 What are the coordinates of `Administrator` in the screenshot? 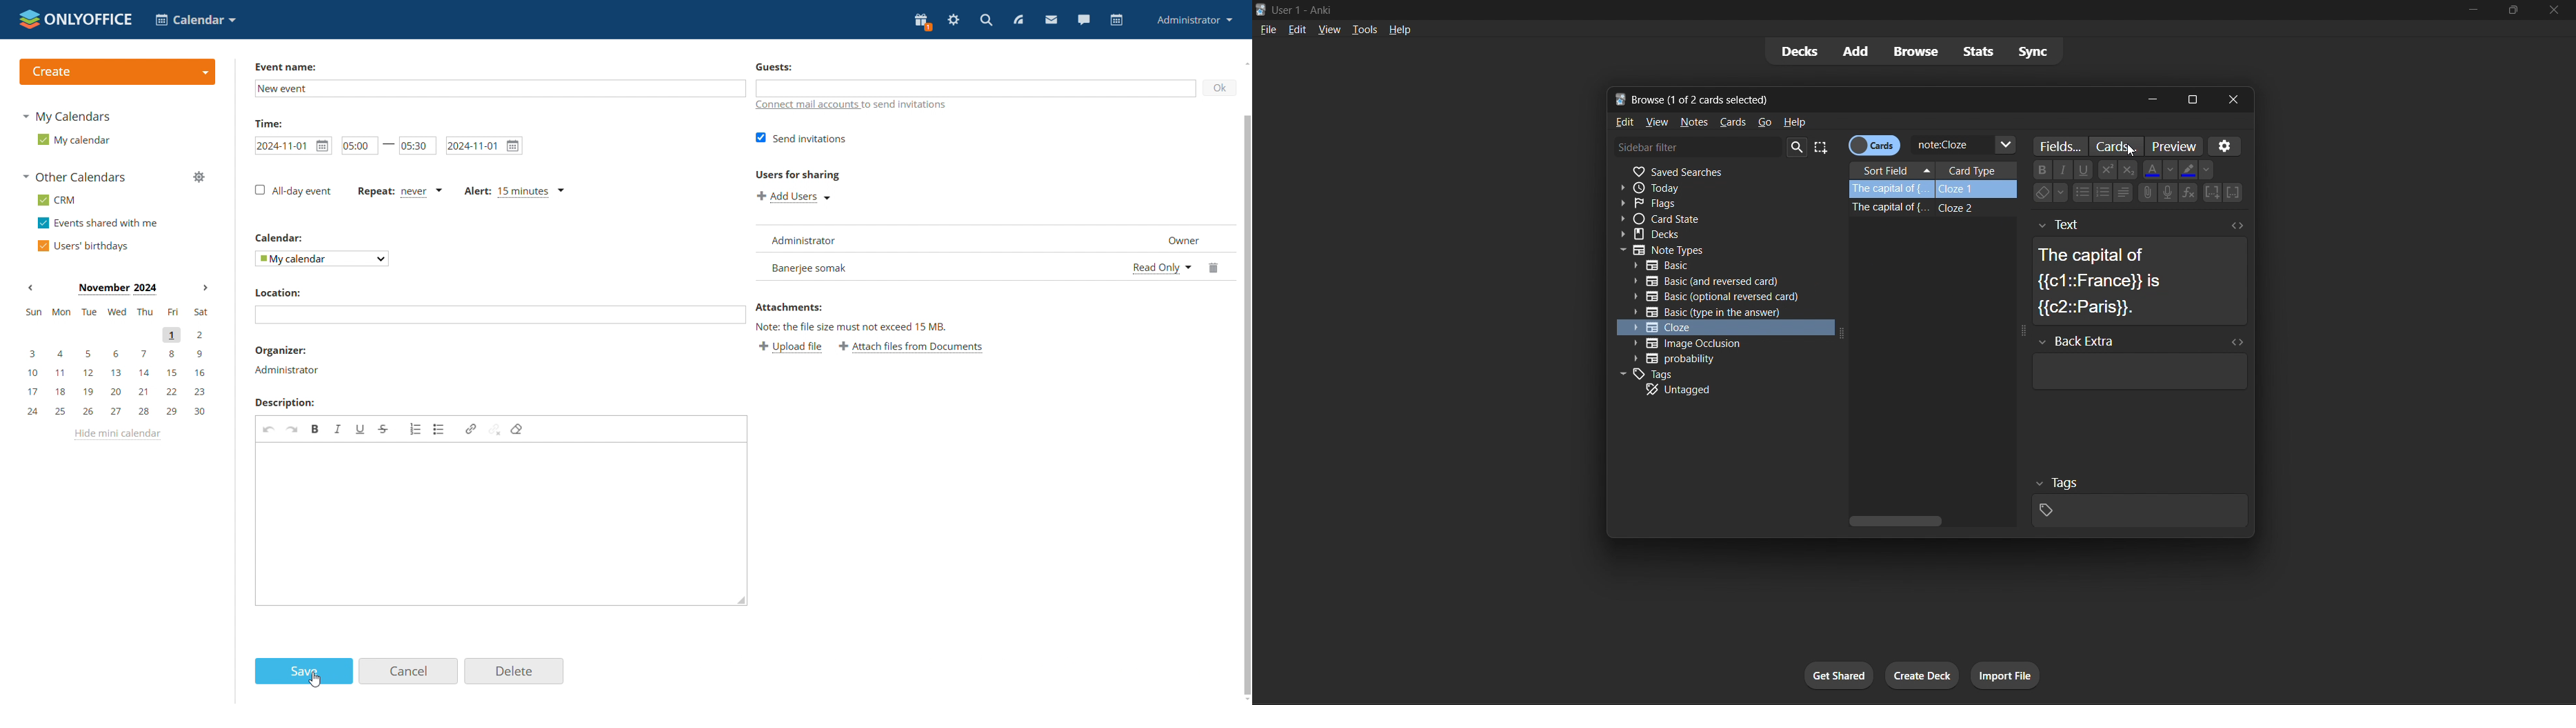 It's located at (287, 370).